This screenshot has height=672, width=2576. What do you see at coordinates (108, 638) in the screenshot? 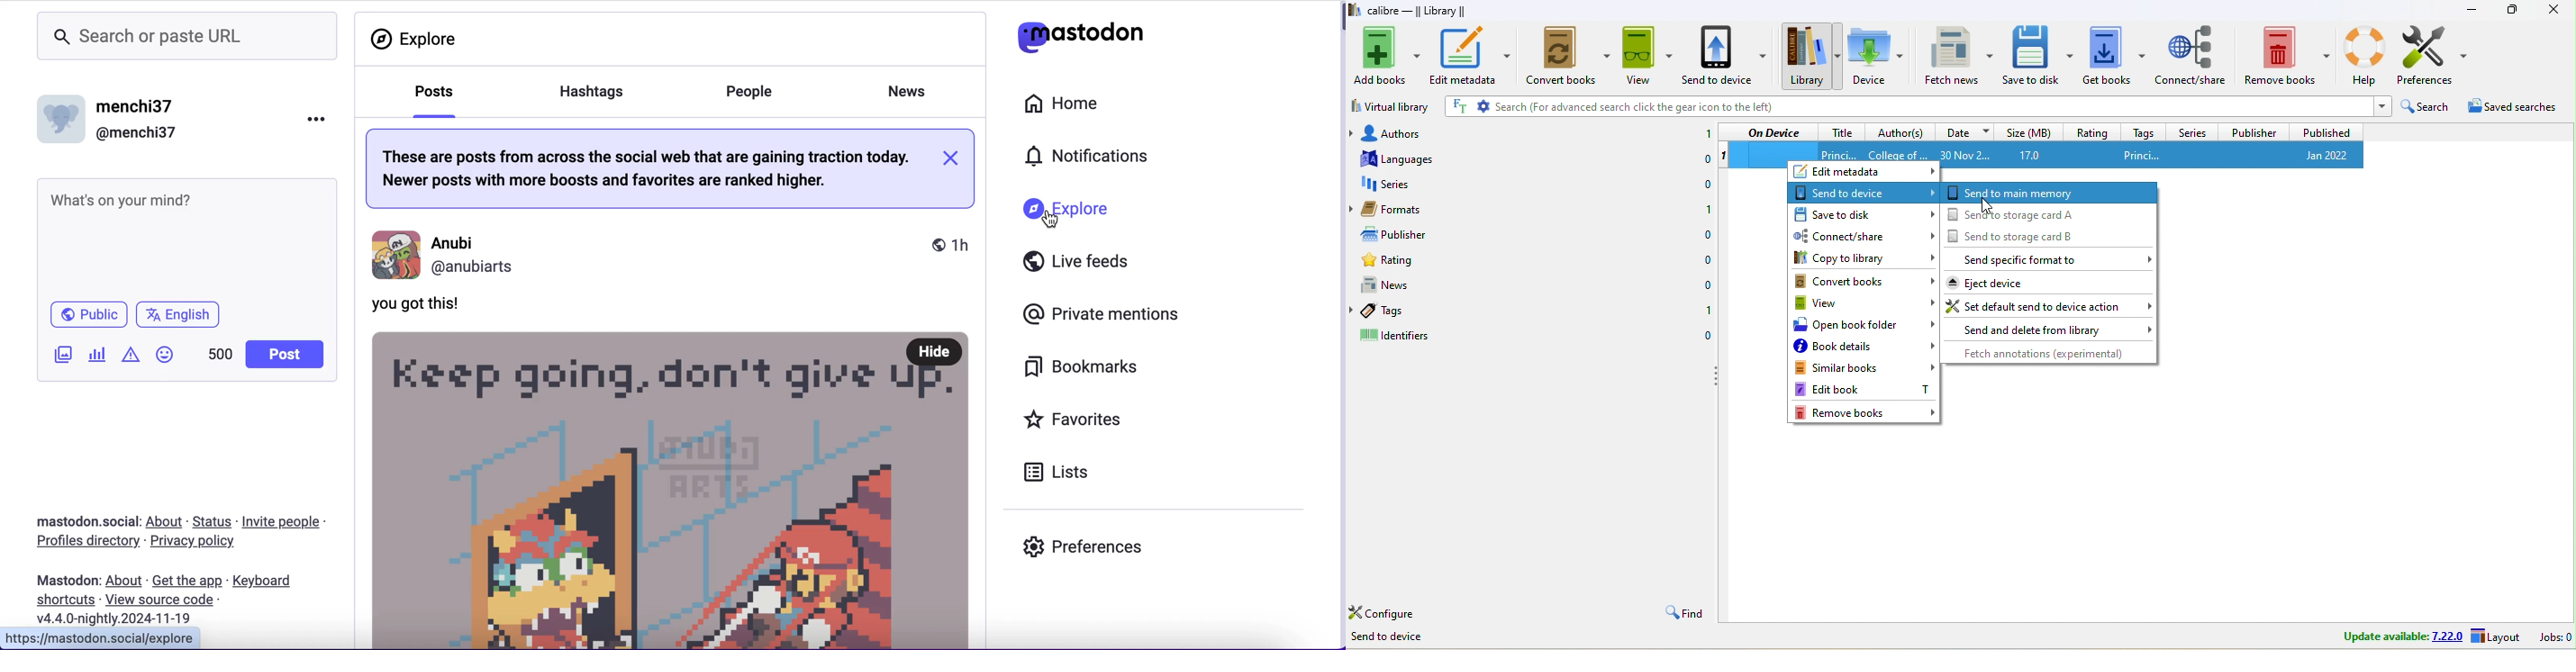
I see `mastodon.social/explore` at bounding box center [108, 638].